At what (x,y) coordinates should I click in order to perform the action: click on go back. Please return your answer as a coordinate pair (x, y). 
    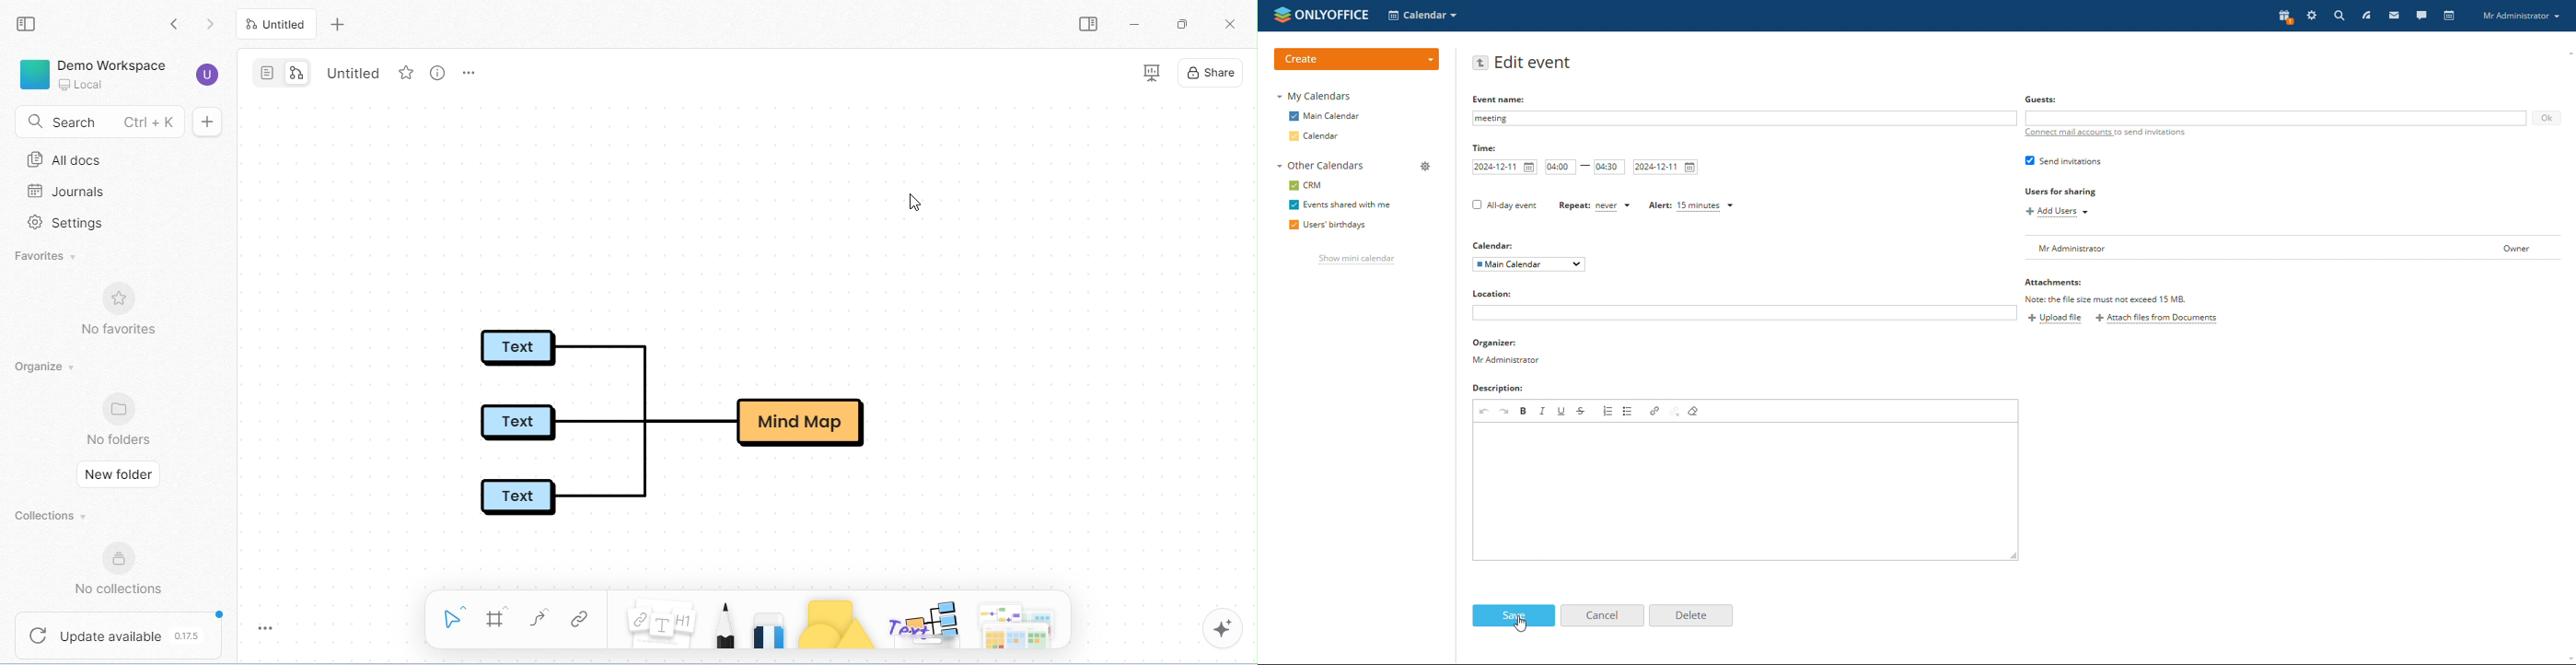
    Looking at the image, I should click on (177, 25).